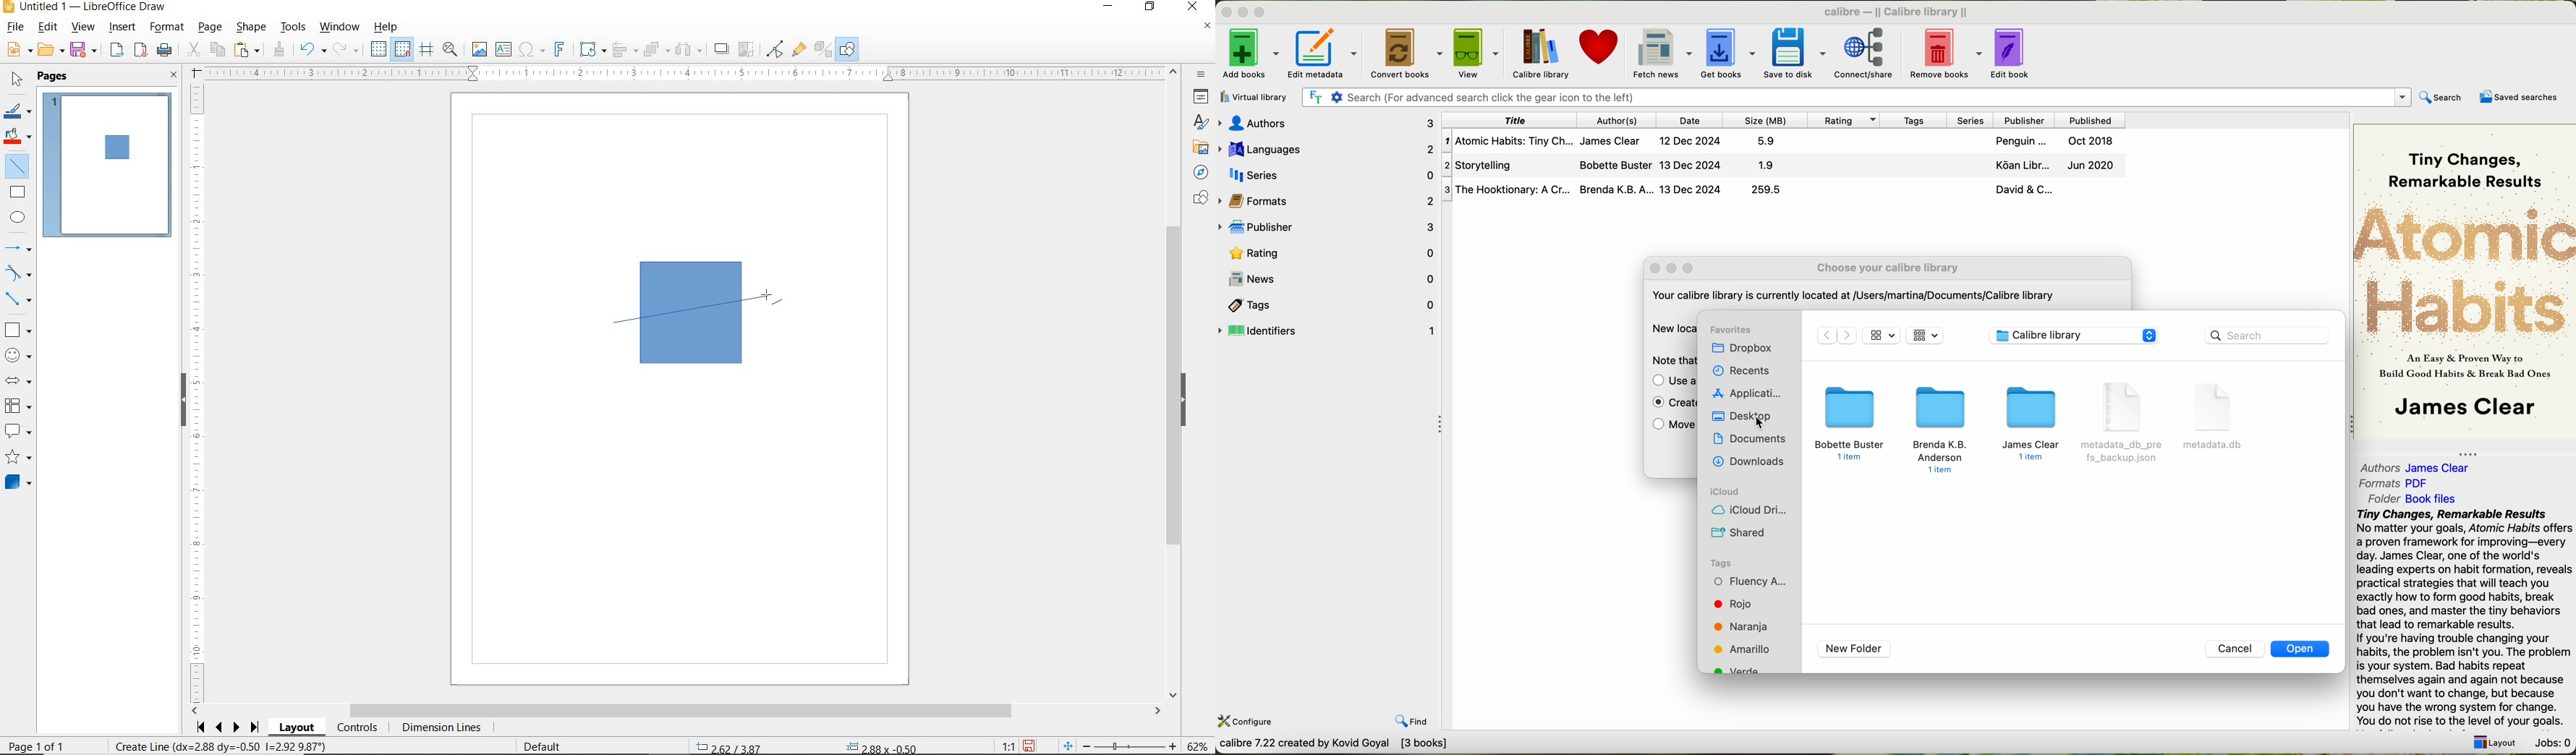 This screenshot has width=2576, height=756. What do you see at coordinates (1196, 746) in the screenshot?
I see `ZOOM FACTOR` at bounding box center [1196, 746].